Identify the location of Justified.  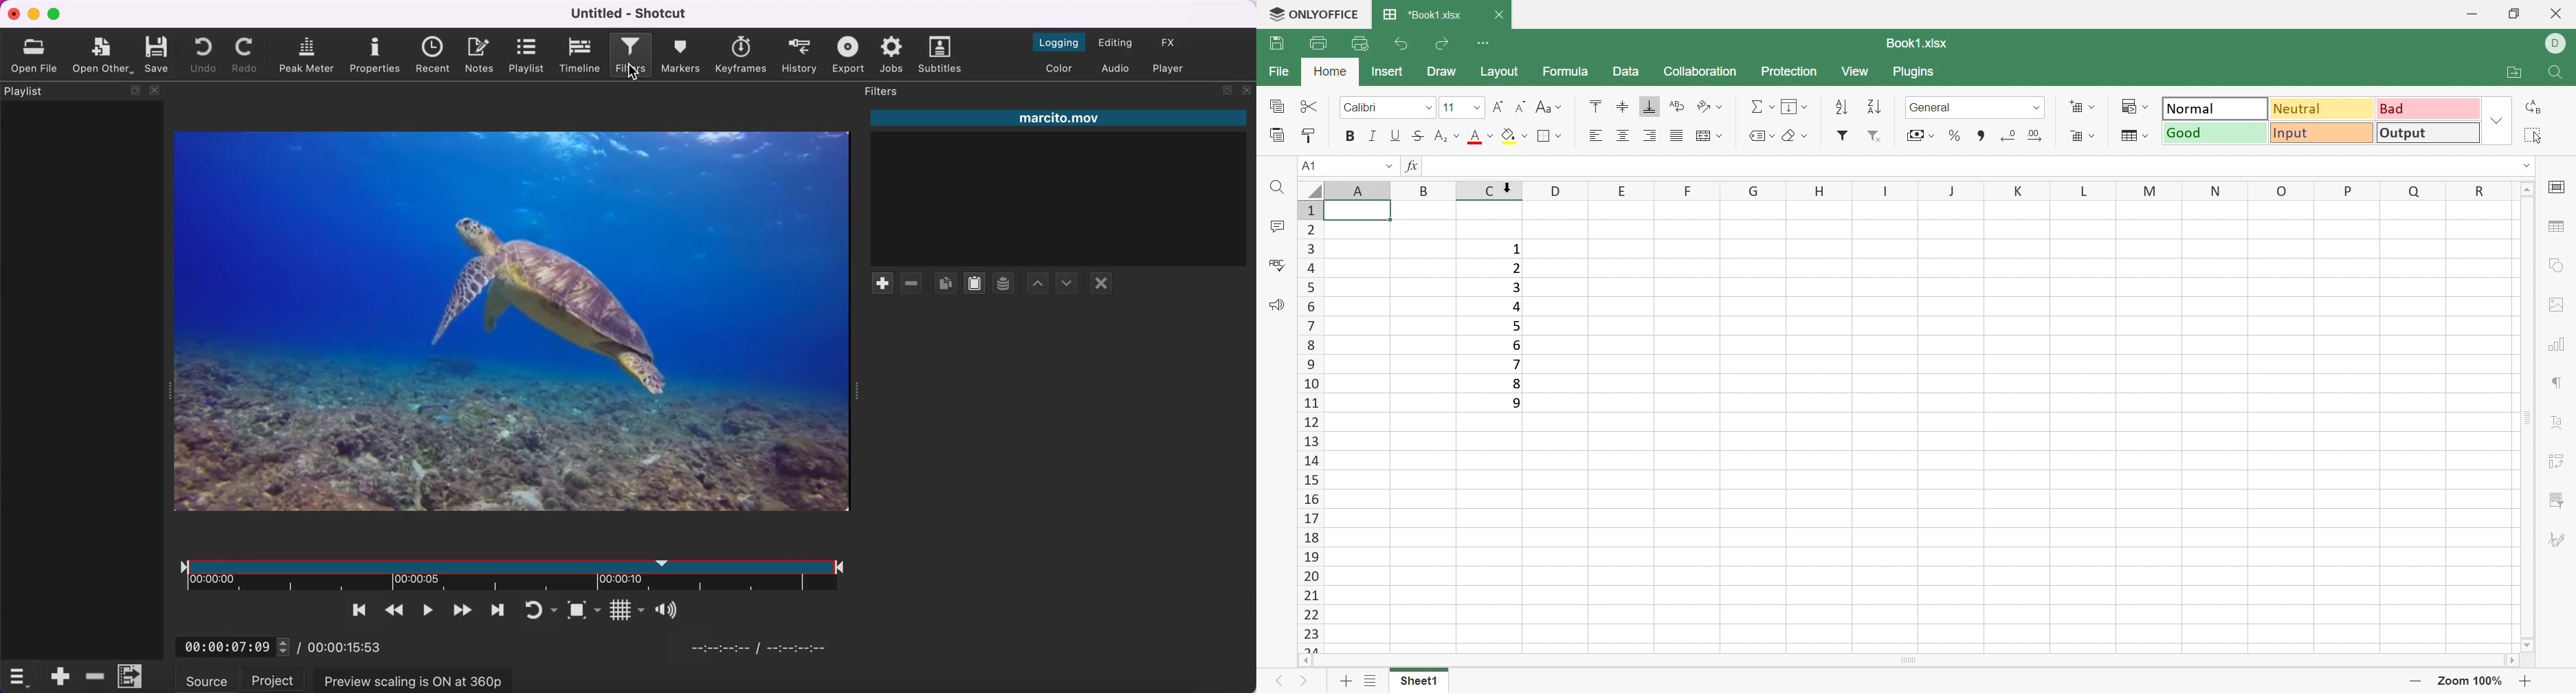
(1678, 135).